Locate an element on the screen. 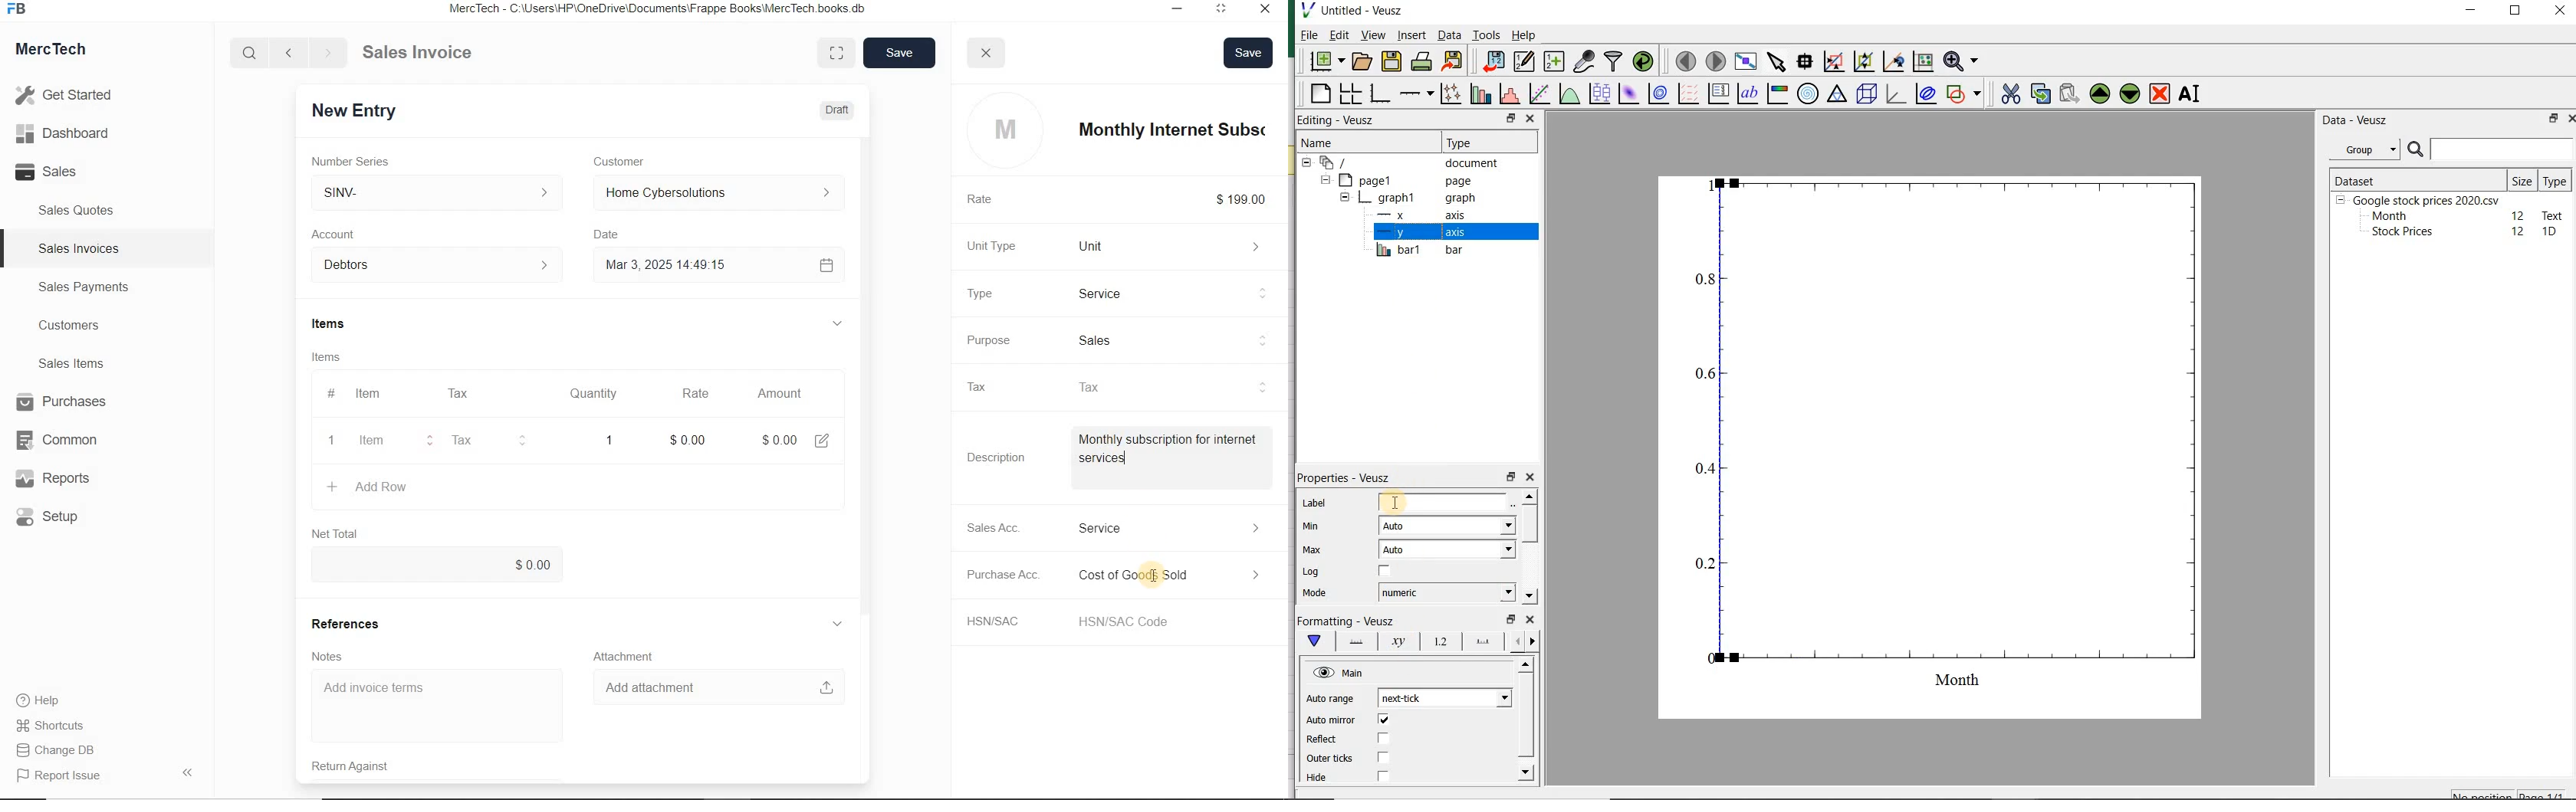  x axis is located at coordinates (1414, 216).